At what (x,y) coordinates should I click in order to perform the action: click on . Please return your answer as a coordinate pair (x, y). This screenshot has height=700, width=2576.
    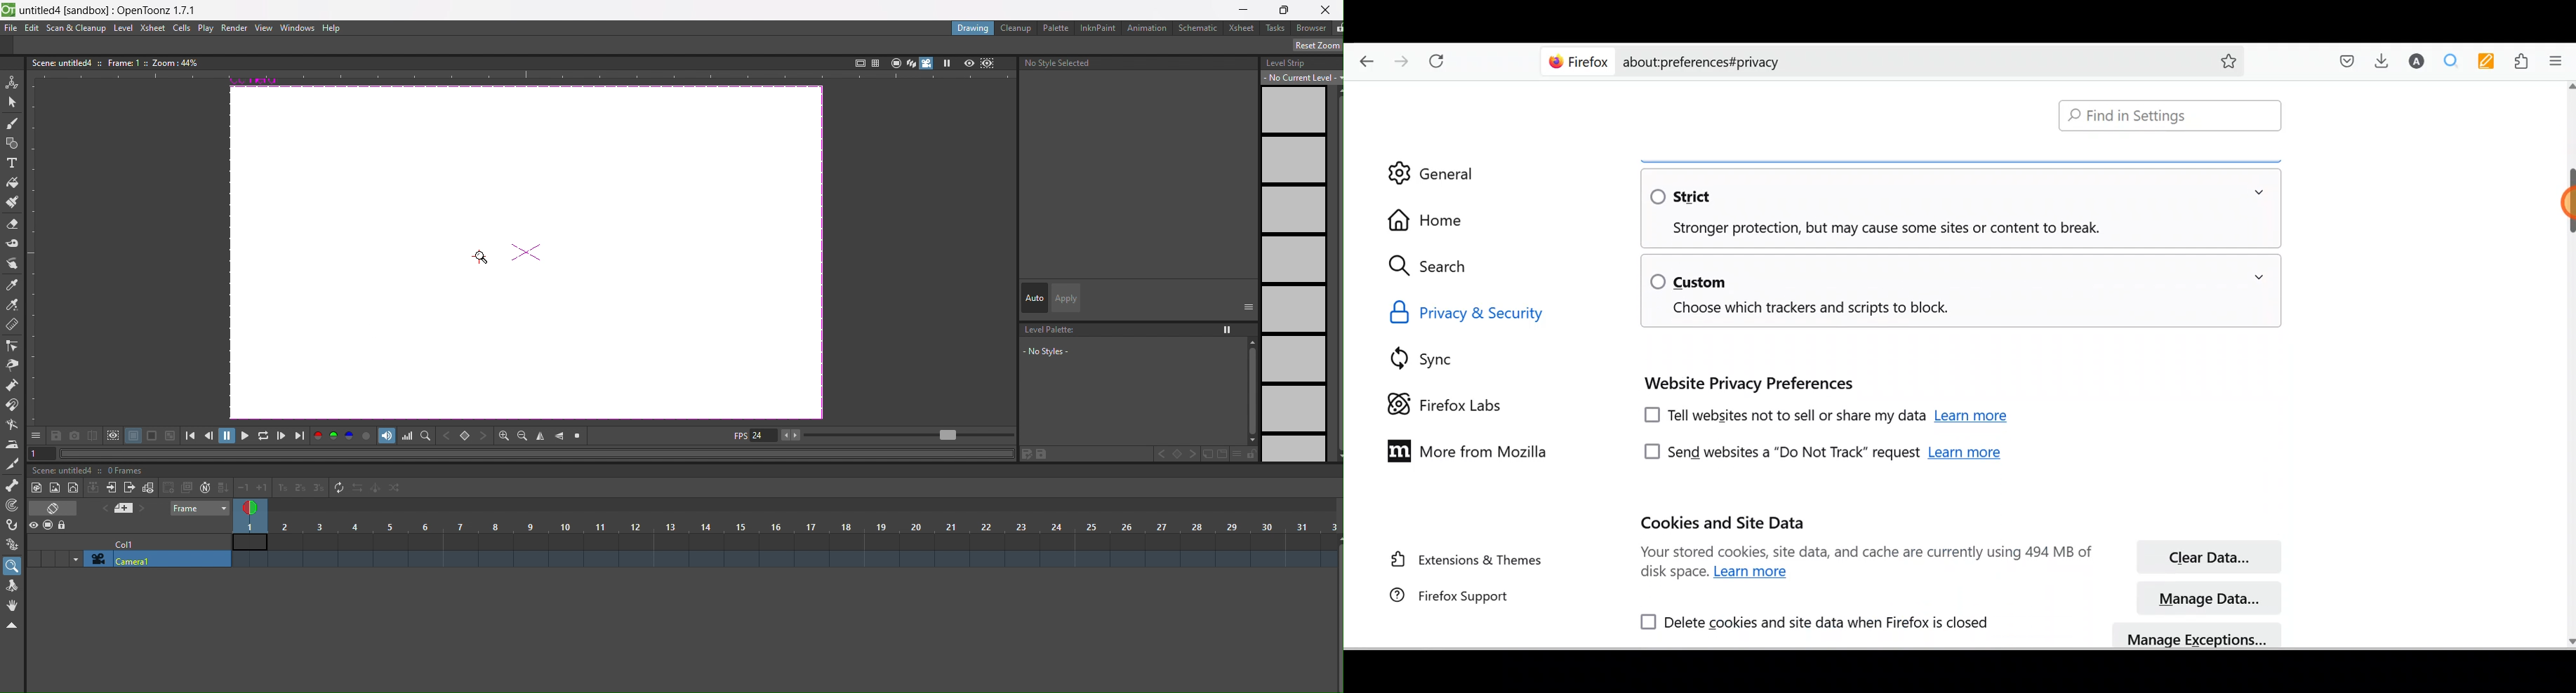
    Looking at the image, I should click on (14, 305).